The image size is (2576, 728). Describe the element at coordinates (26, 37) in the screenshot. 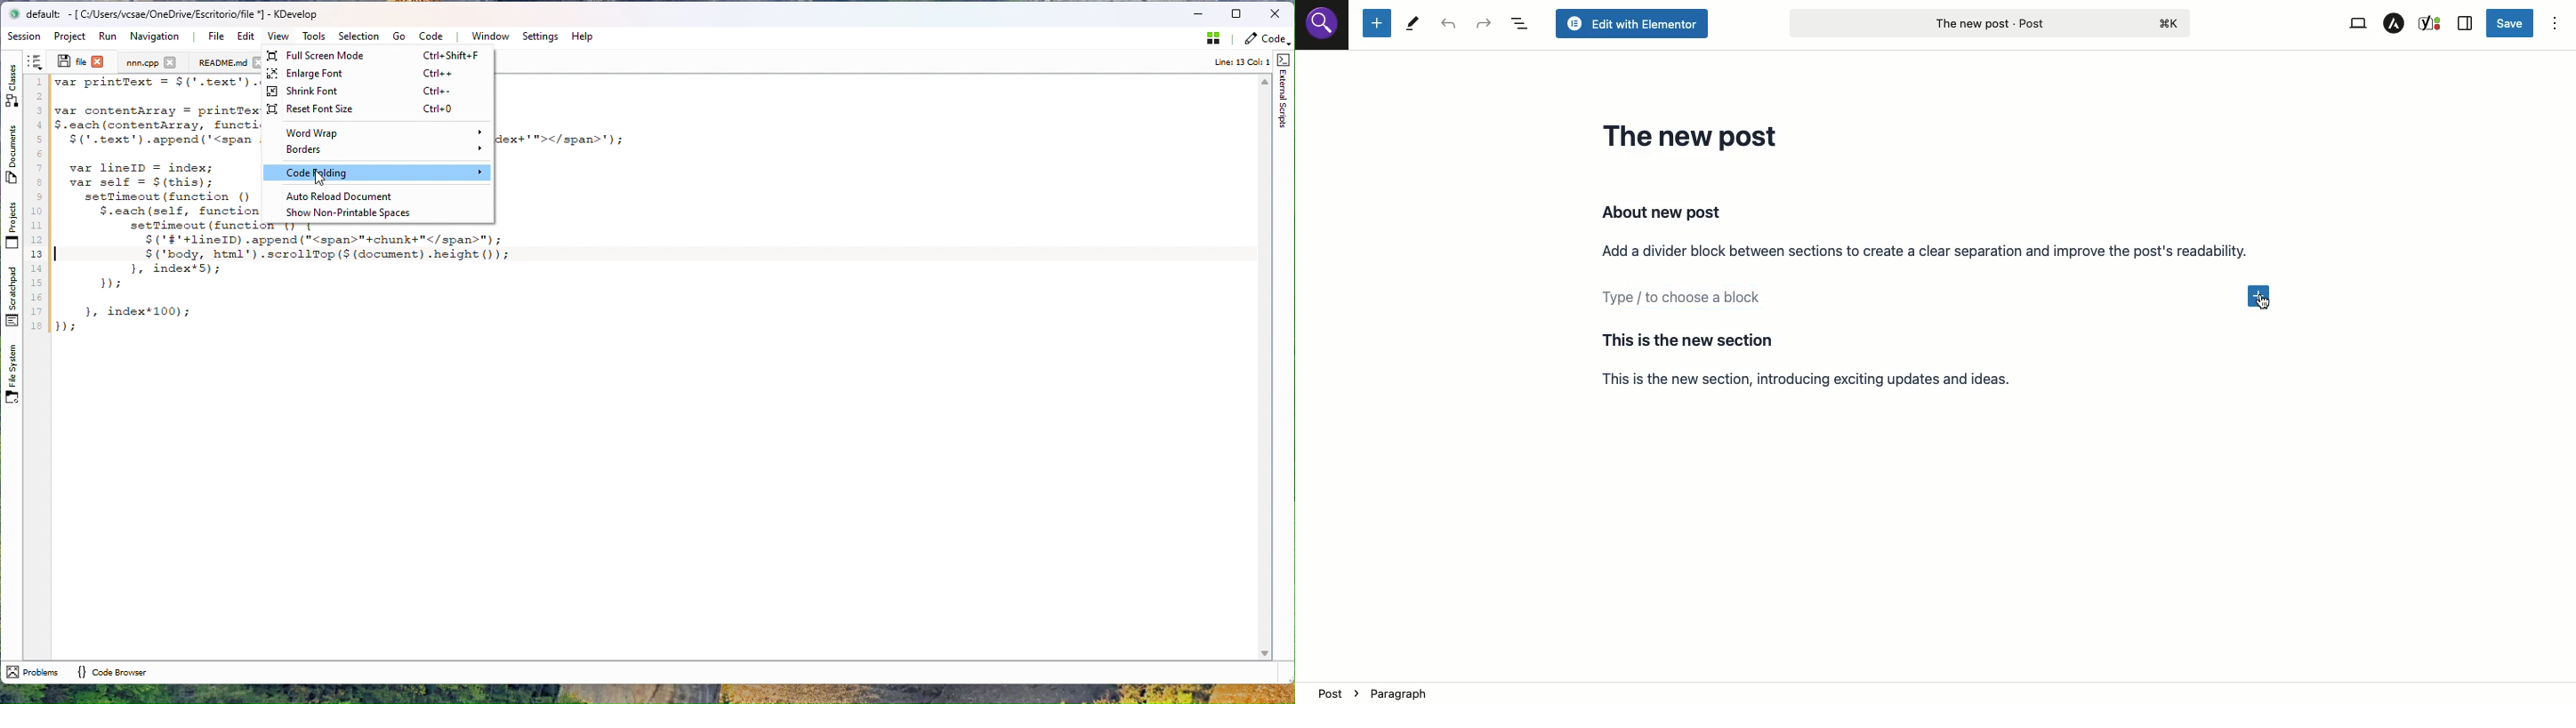

I see `Session` at that location.